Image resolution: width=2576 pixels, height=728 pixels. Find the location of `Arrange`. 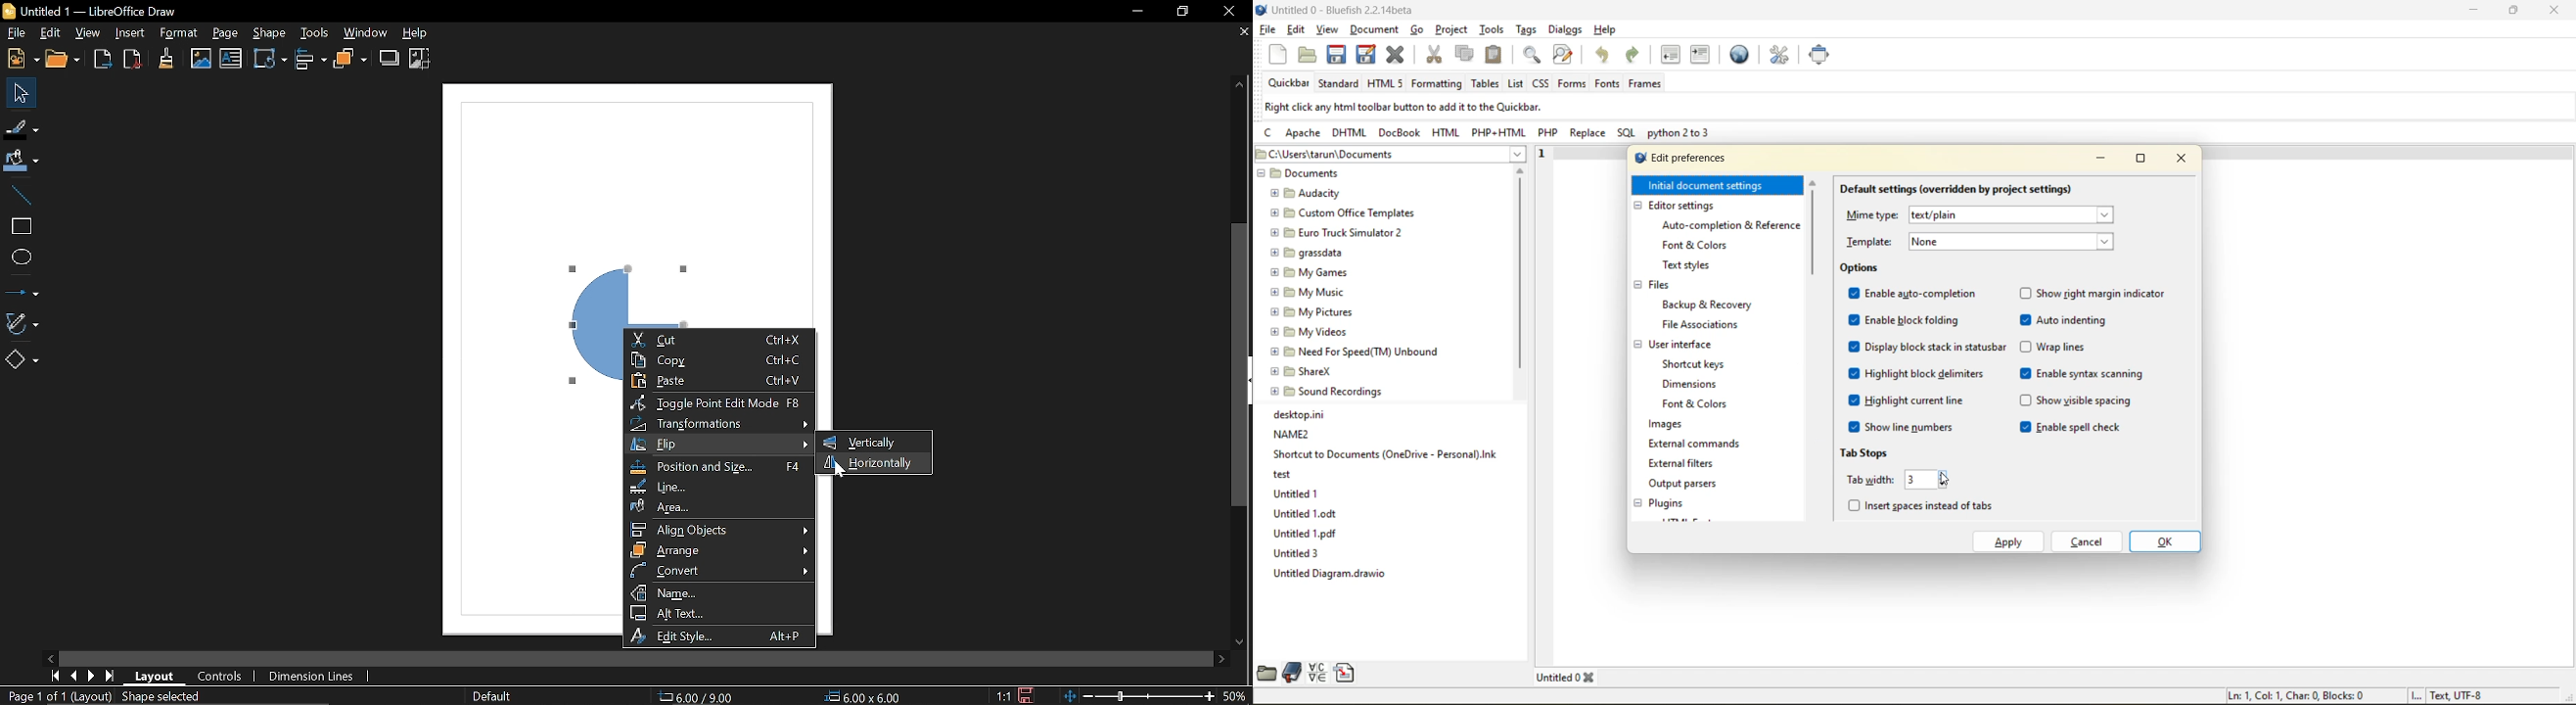

Arrange is located at coordinates (719, 549).